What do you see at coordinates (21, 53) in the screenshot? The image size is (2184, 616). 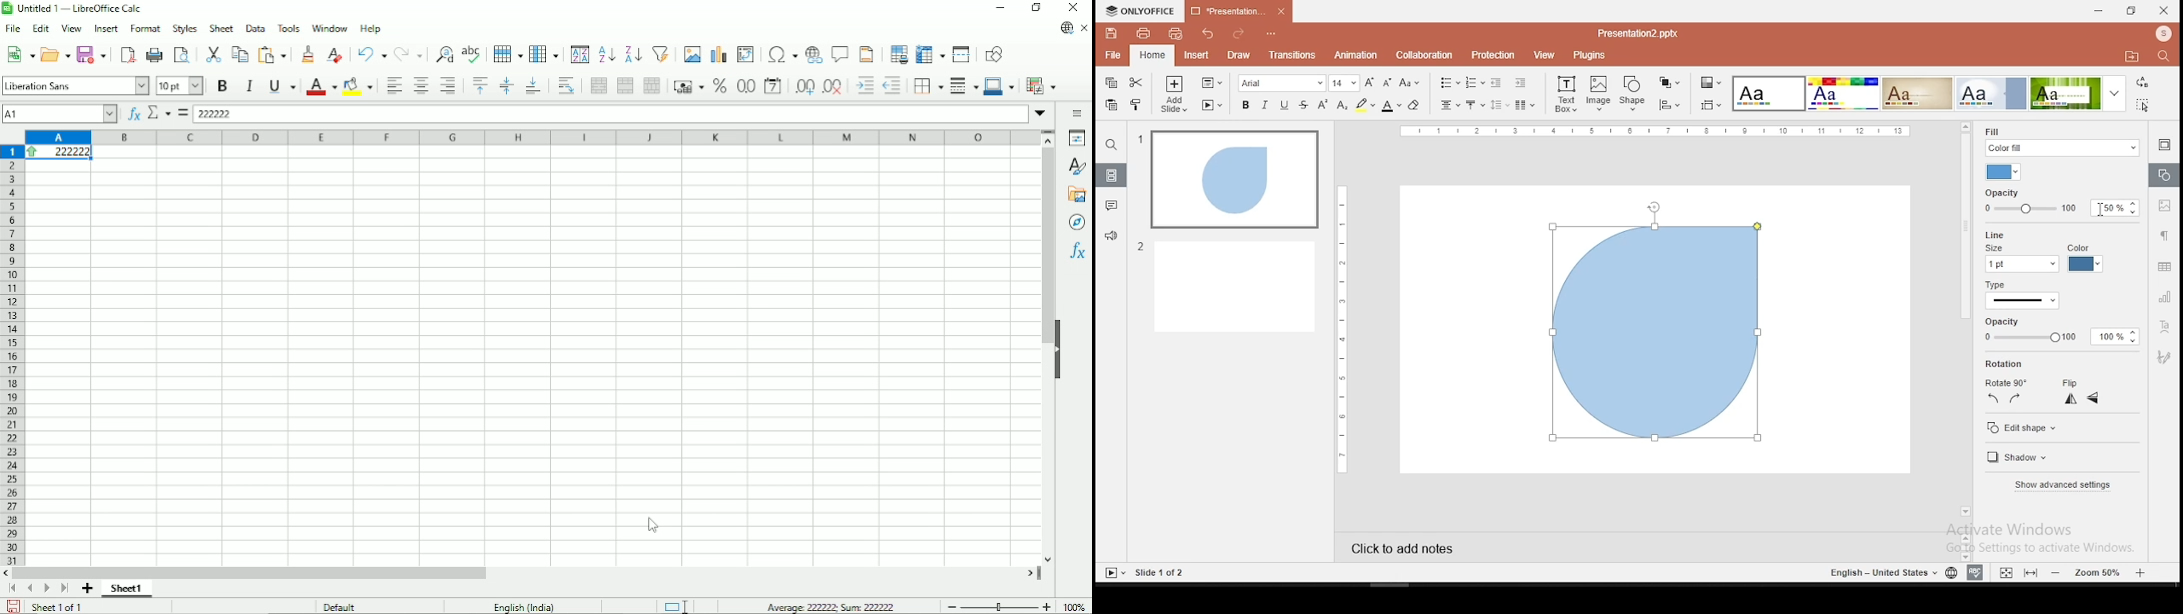 I see `New` at bounding box center [21, 53].